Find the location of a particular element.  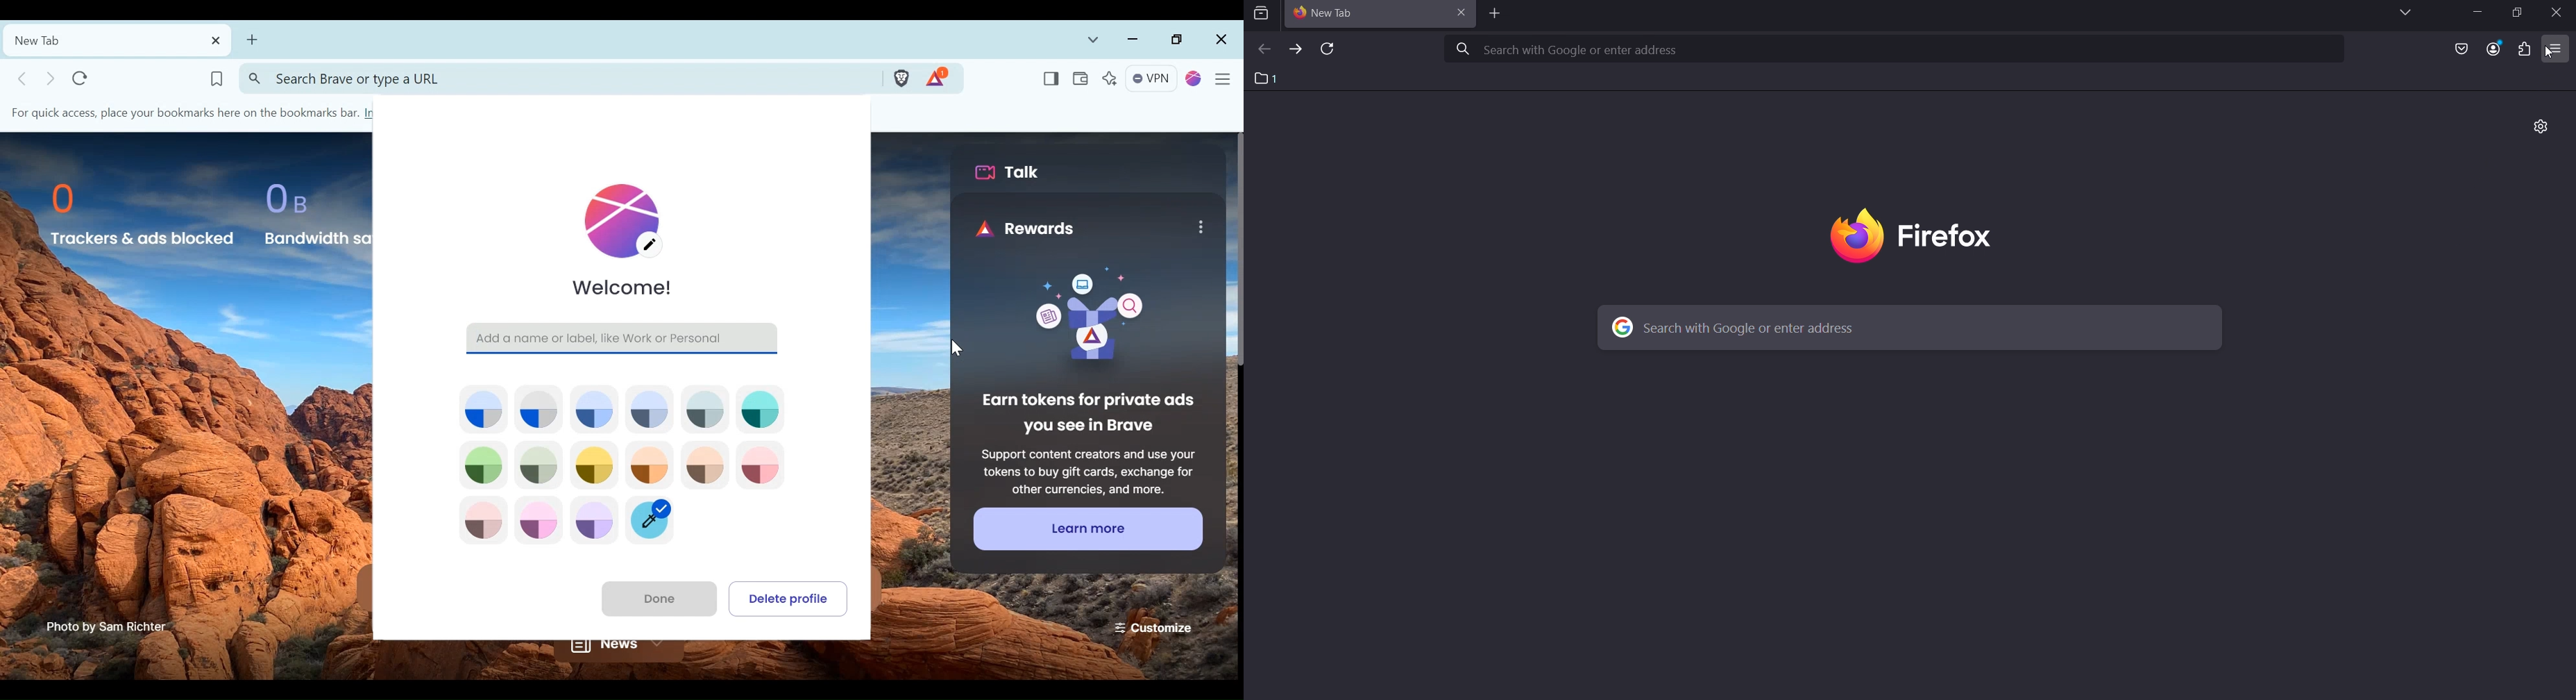

Settings is located at coordinates (117, 40).